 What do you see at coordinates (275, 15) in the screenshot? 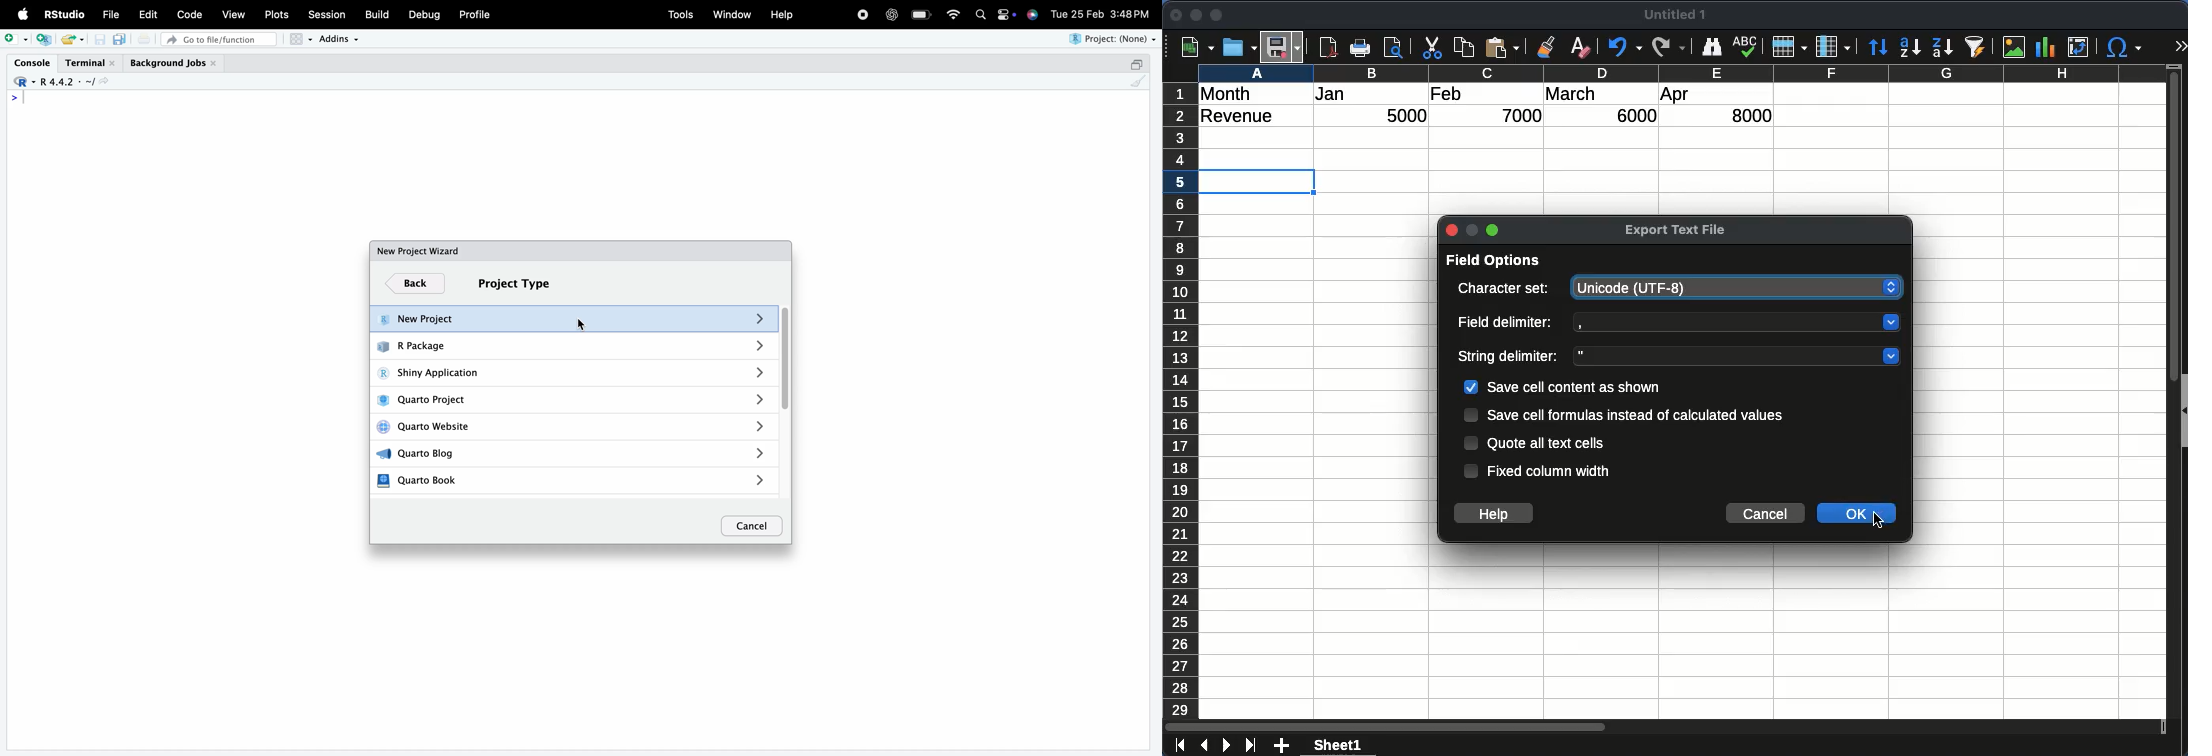
I see `Plots` at bounding box center [275, 15].